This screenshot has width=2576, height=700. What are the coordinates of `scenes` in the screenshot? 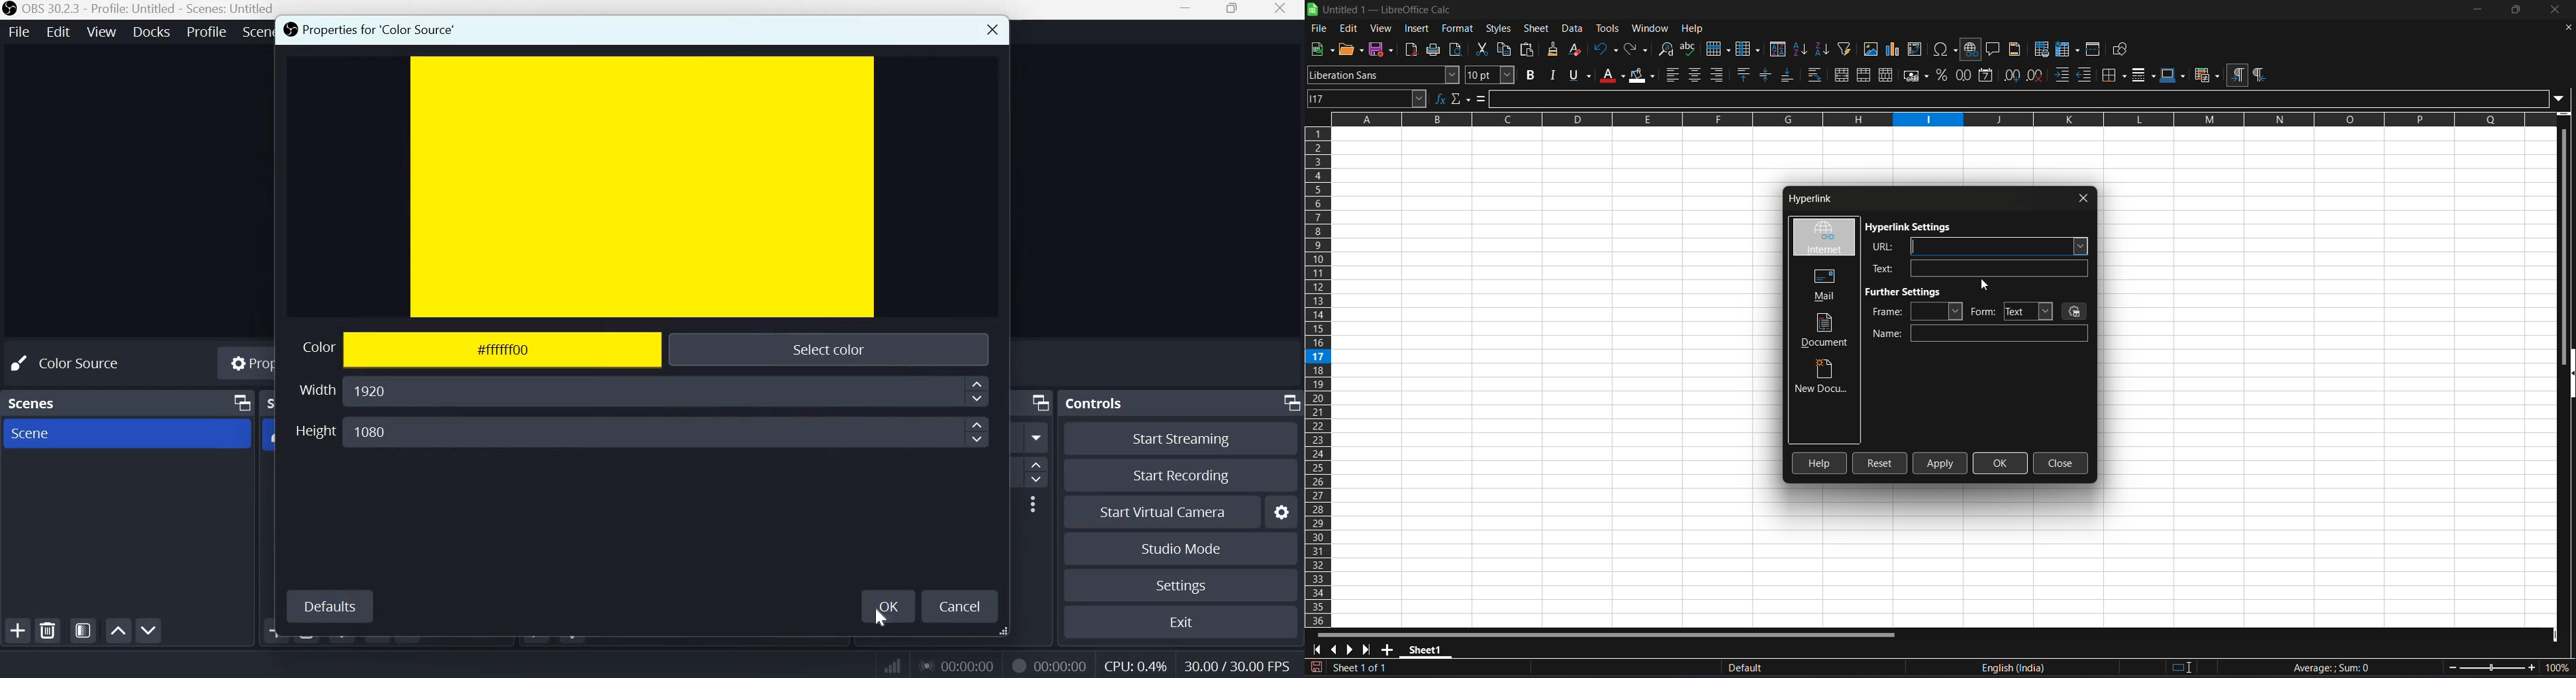 It's located at (35, 401).